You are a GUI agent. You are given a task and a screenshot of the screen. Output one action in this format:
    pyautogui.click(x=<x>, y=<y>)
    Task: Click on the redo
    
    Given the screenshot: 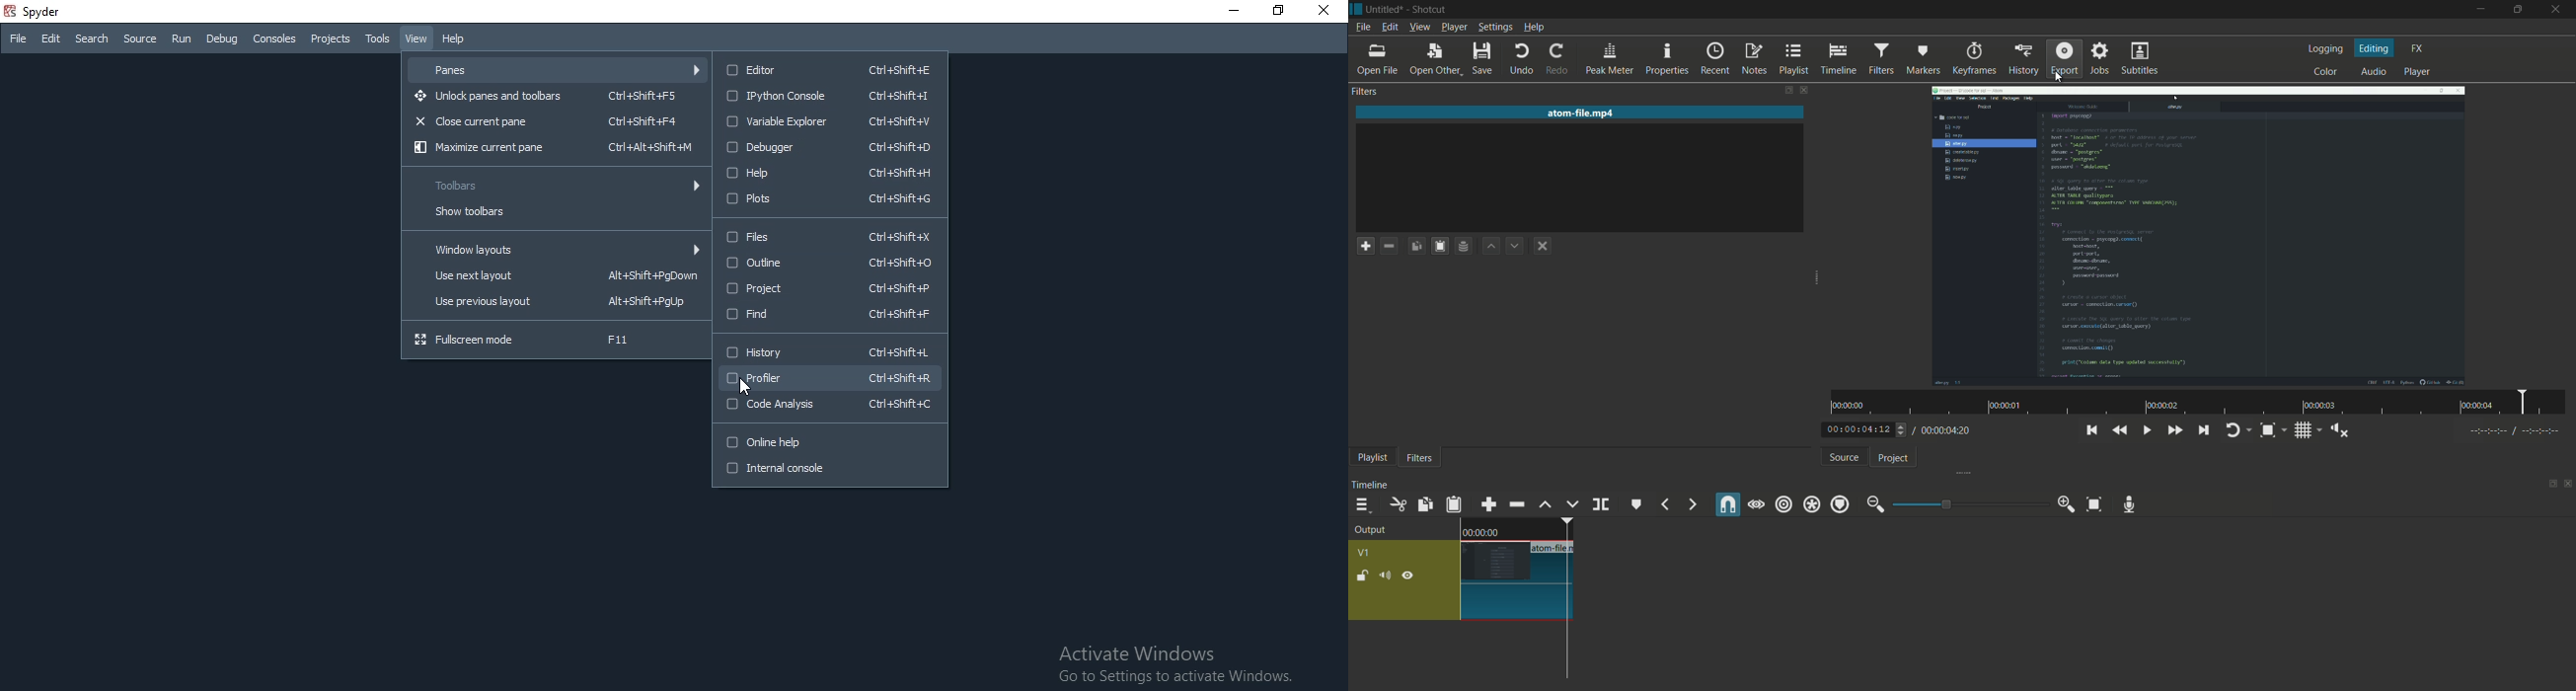 What is the action you would take?
    pyautogui.click(x=1561, y=60)
    